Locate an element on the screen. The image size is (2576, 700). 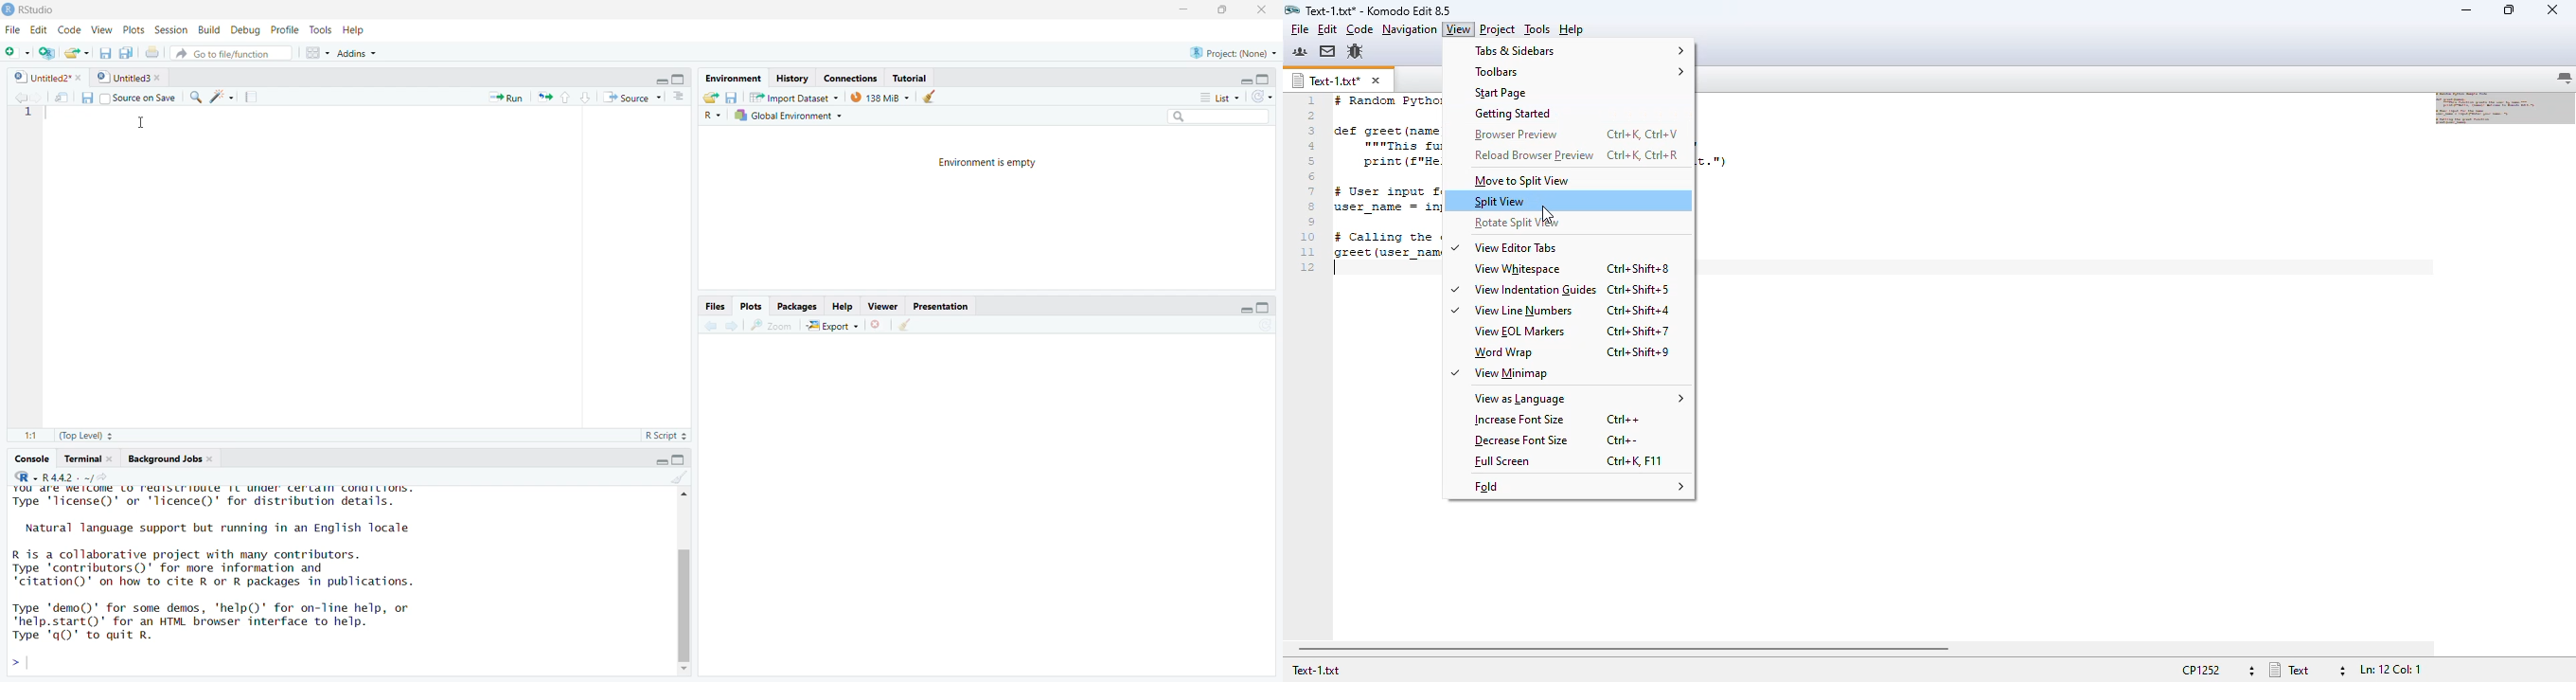
Background Jobs is located at coordinates (169, 457).